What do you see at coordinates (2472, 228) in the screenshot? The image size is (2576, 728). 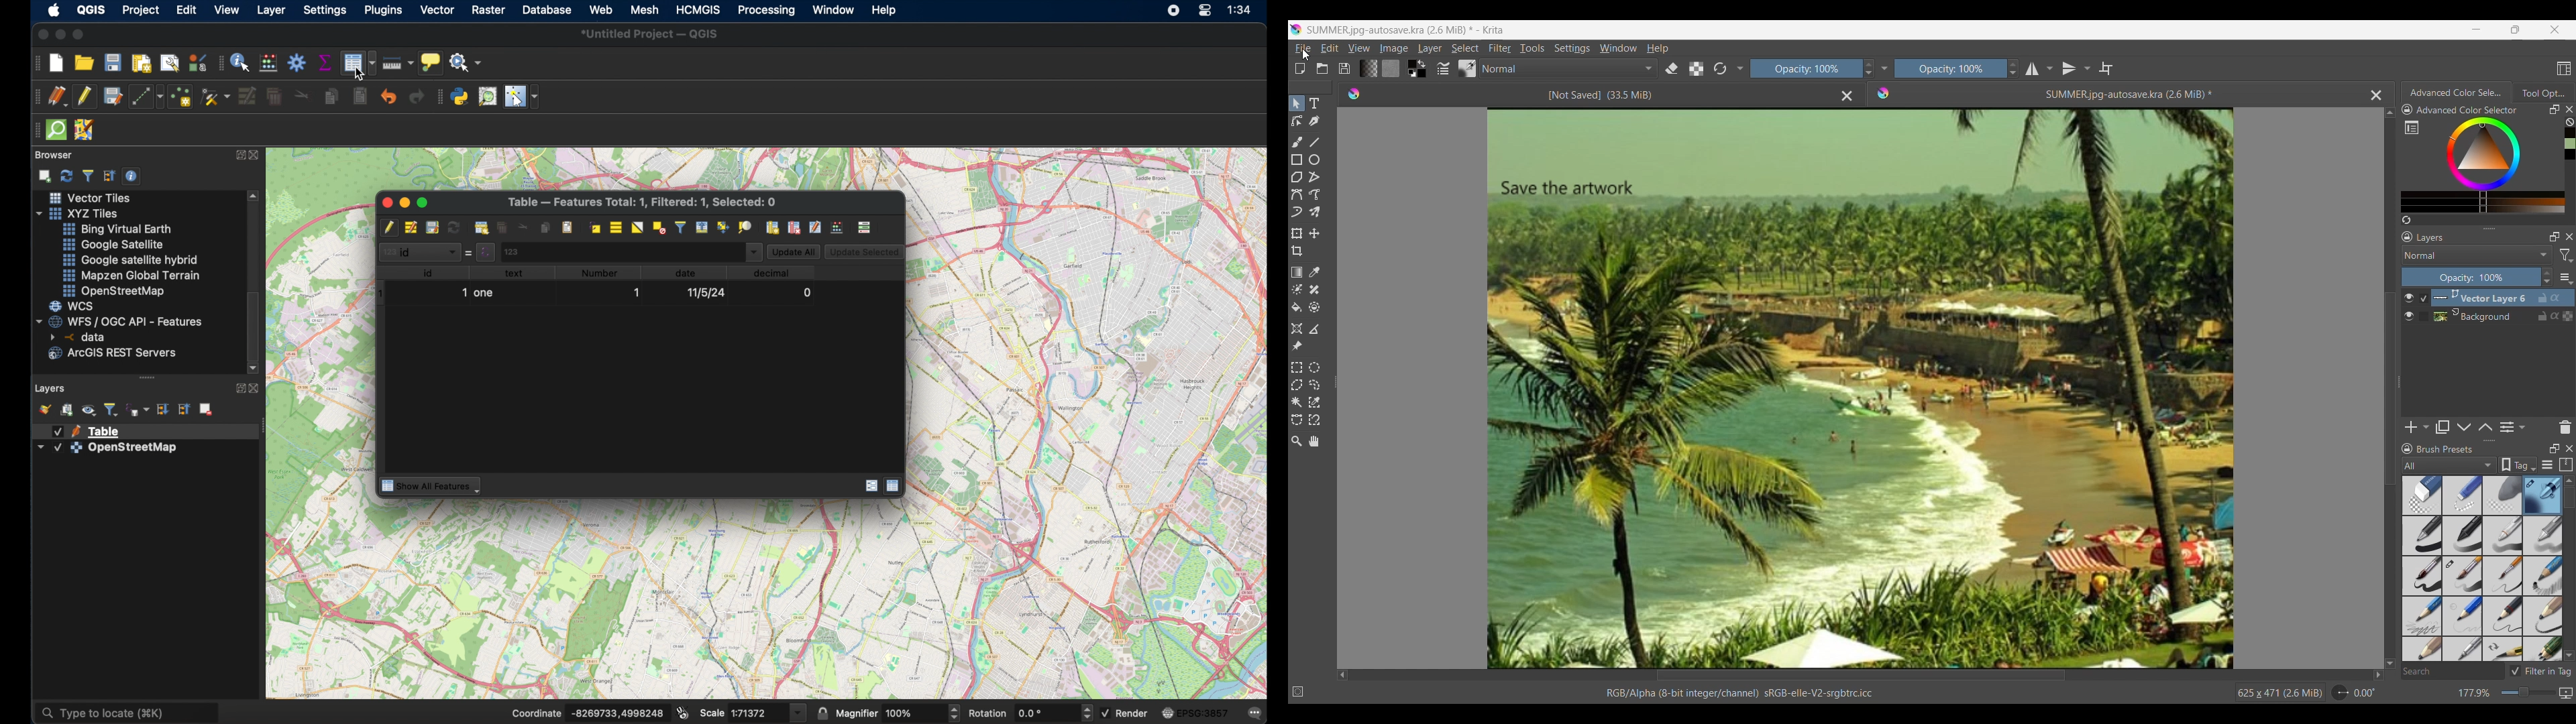 I see `Change height of panels attached to this line` at bounding box center [2472, 228].